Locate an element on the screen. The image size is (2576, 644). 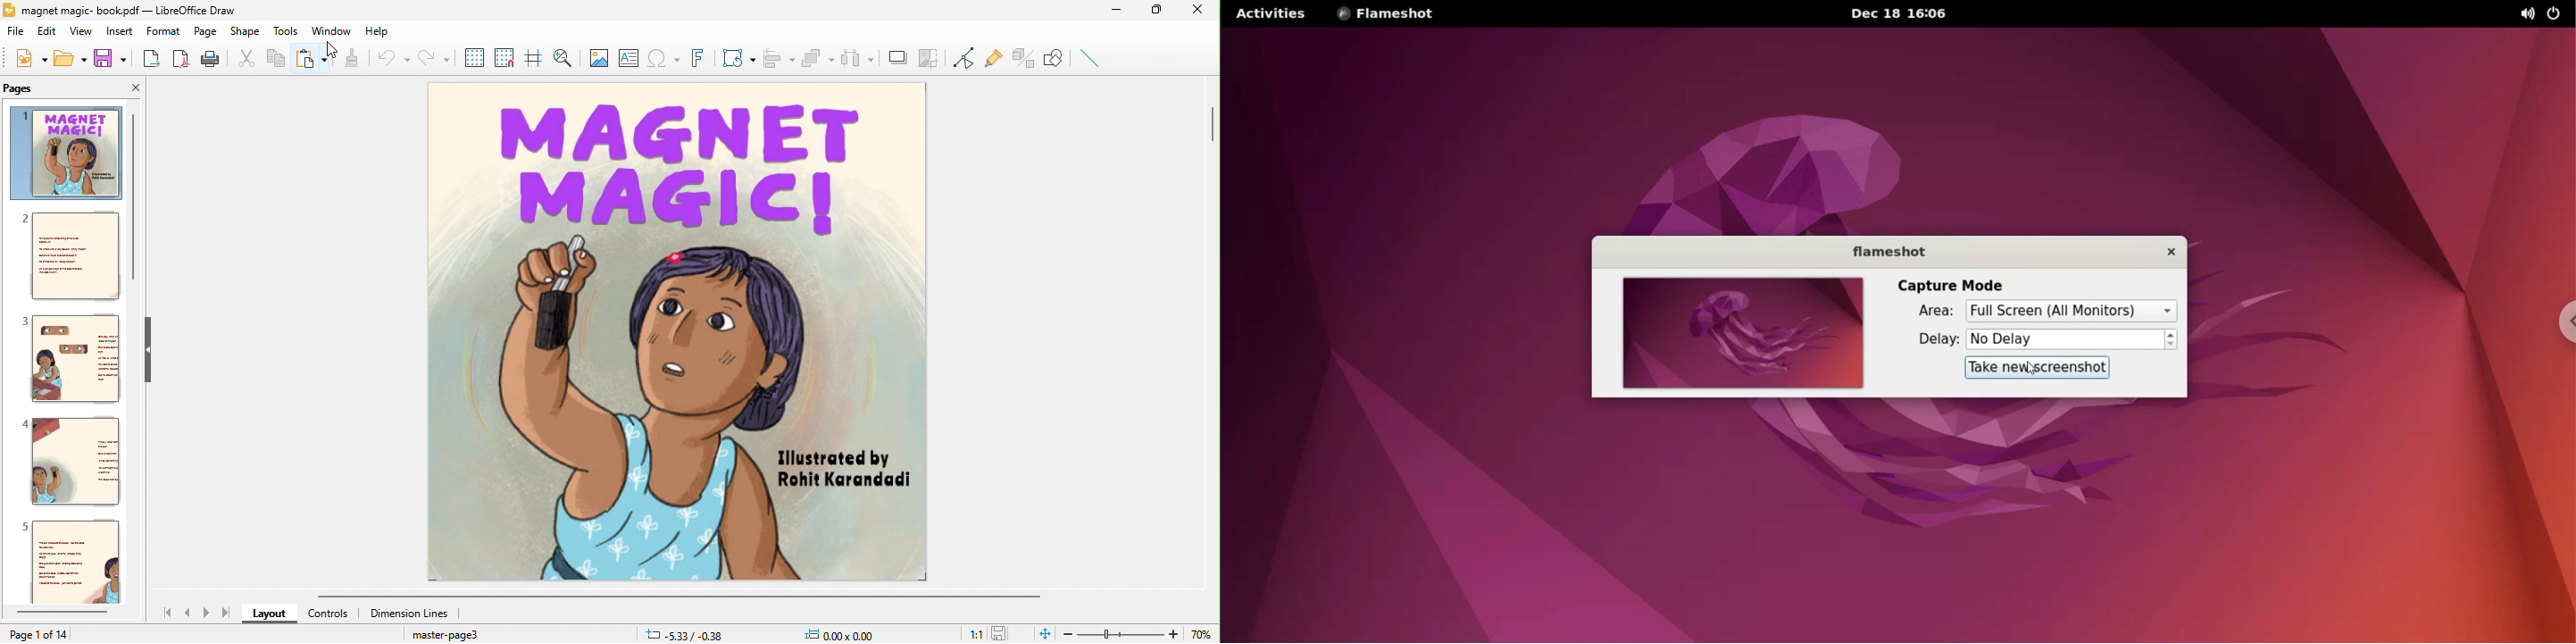
edit is located at coordinates (43, 33).